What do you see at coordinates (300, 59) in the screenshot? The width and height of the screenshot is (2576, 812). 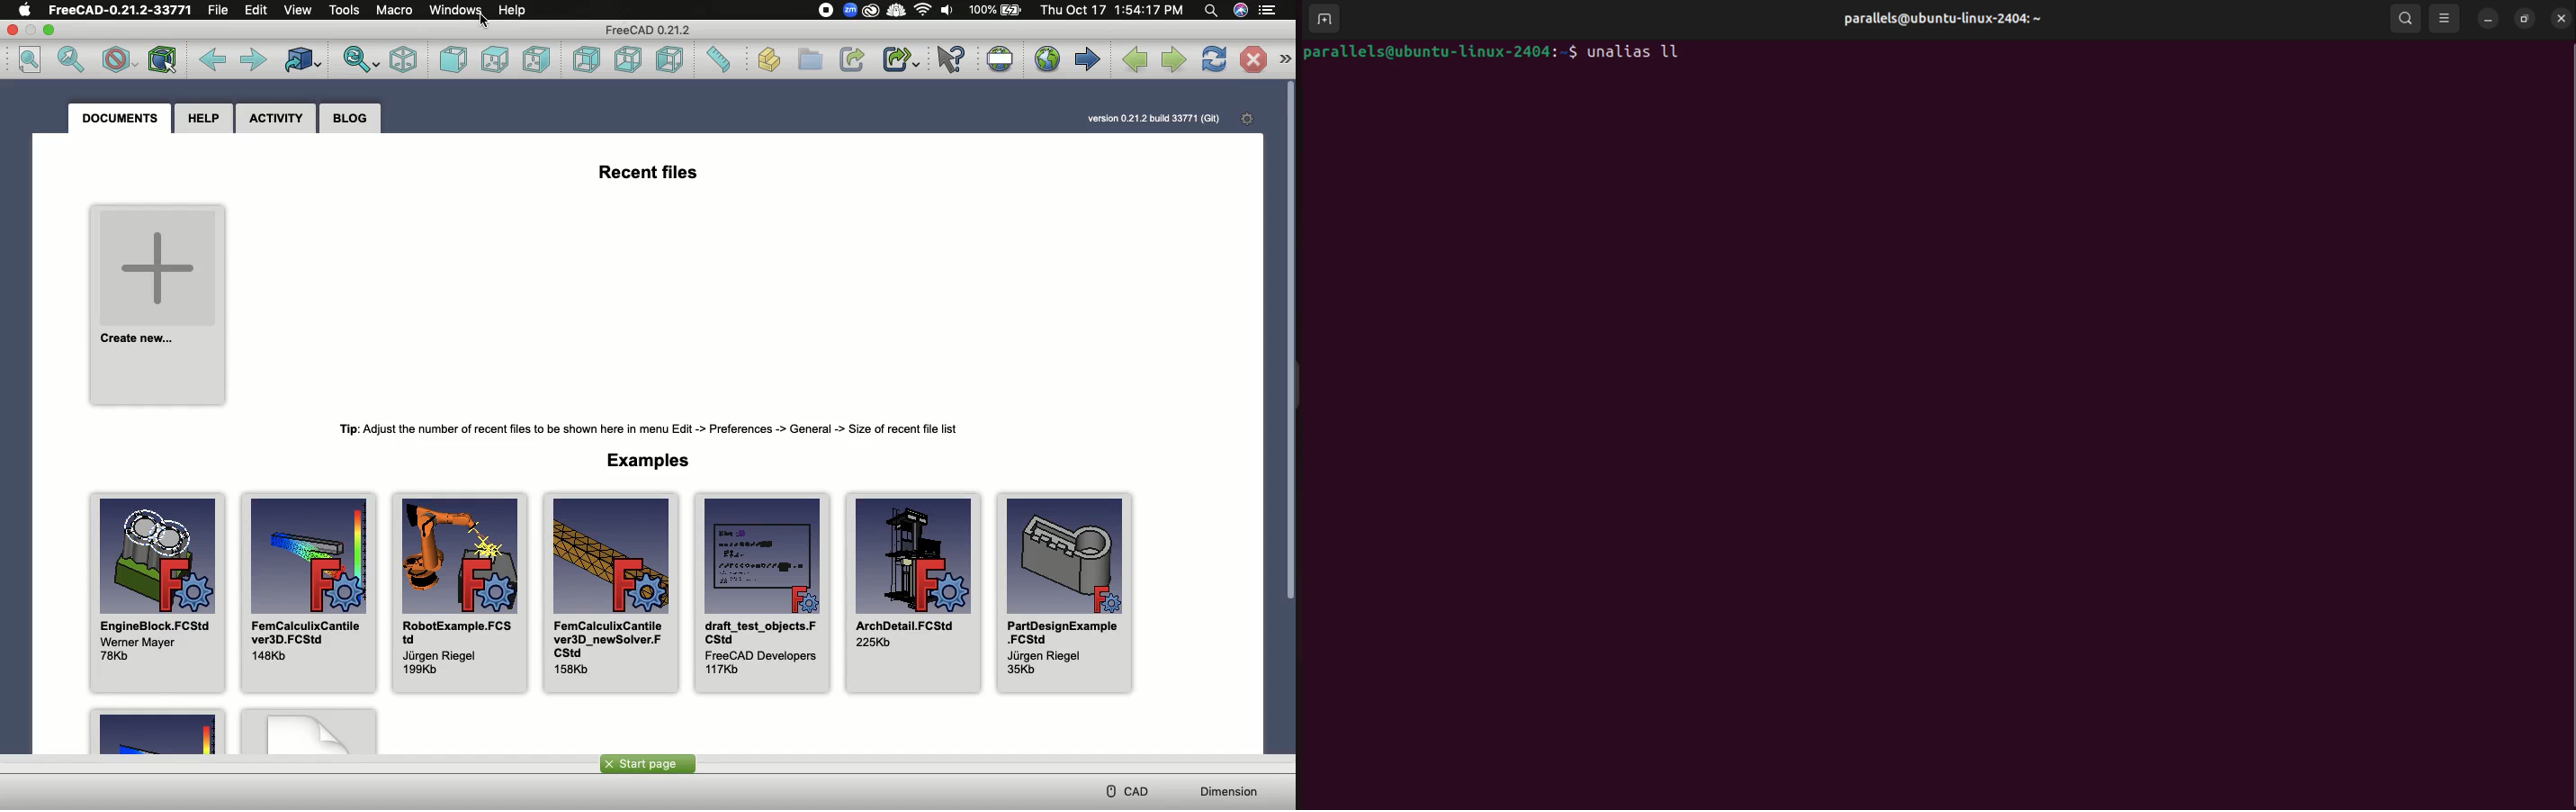 I see `Go to linked object` at bounding box center [300, 59].